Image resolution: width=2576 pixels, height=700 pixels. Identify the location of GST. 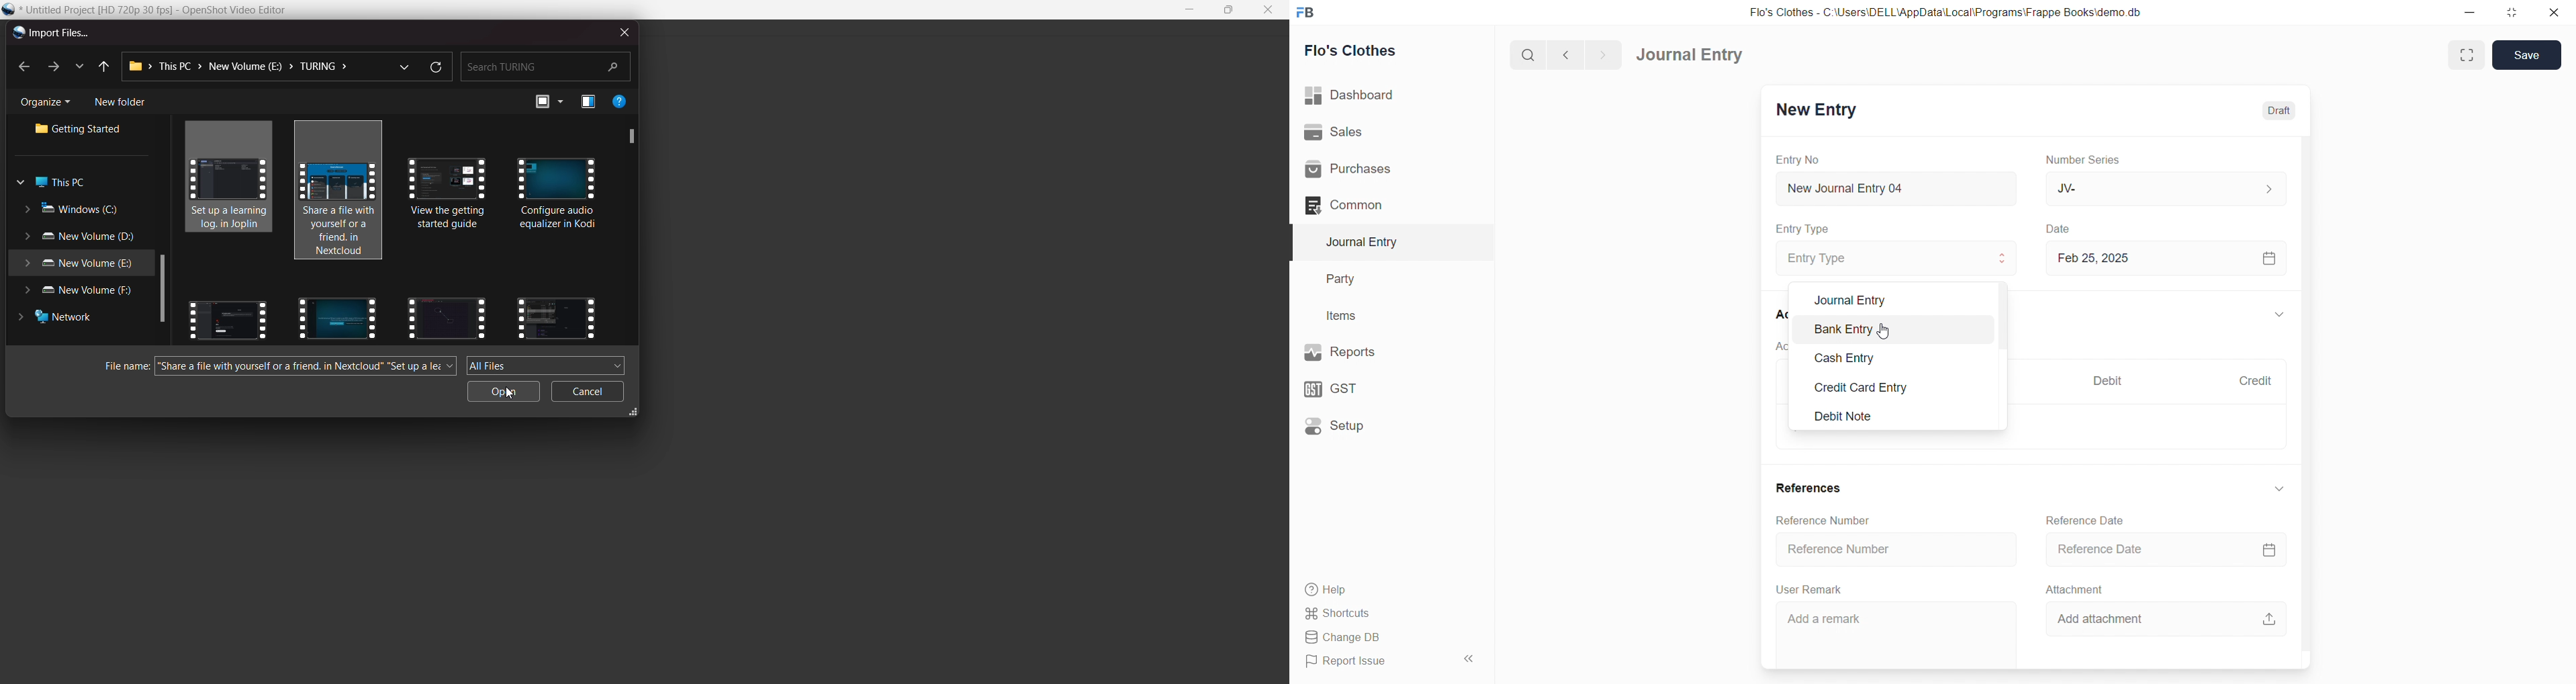
(1382, 386).